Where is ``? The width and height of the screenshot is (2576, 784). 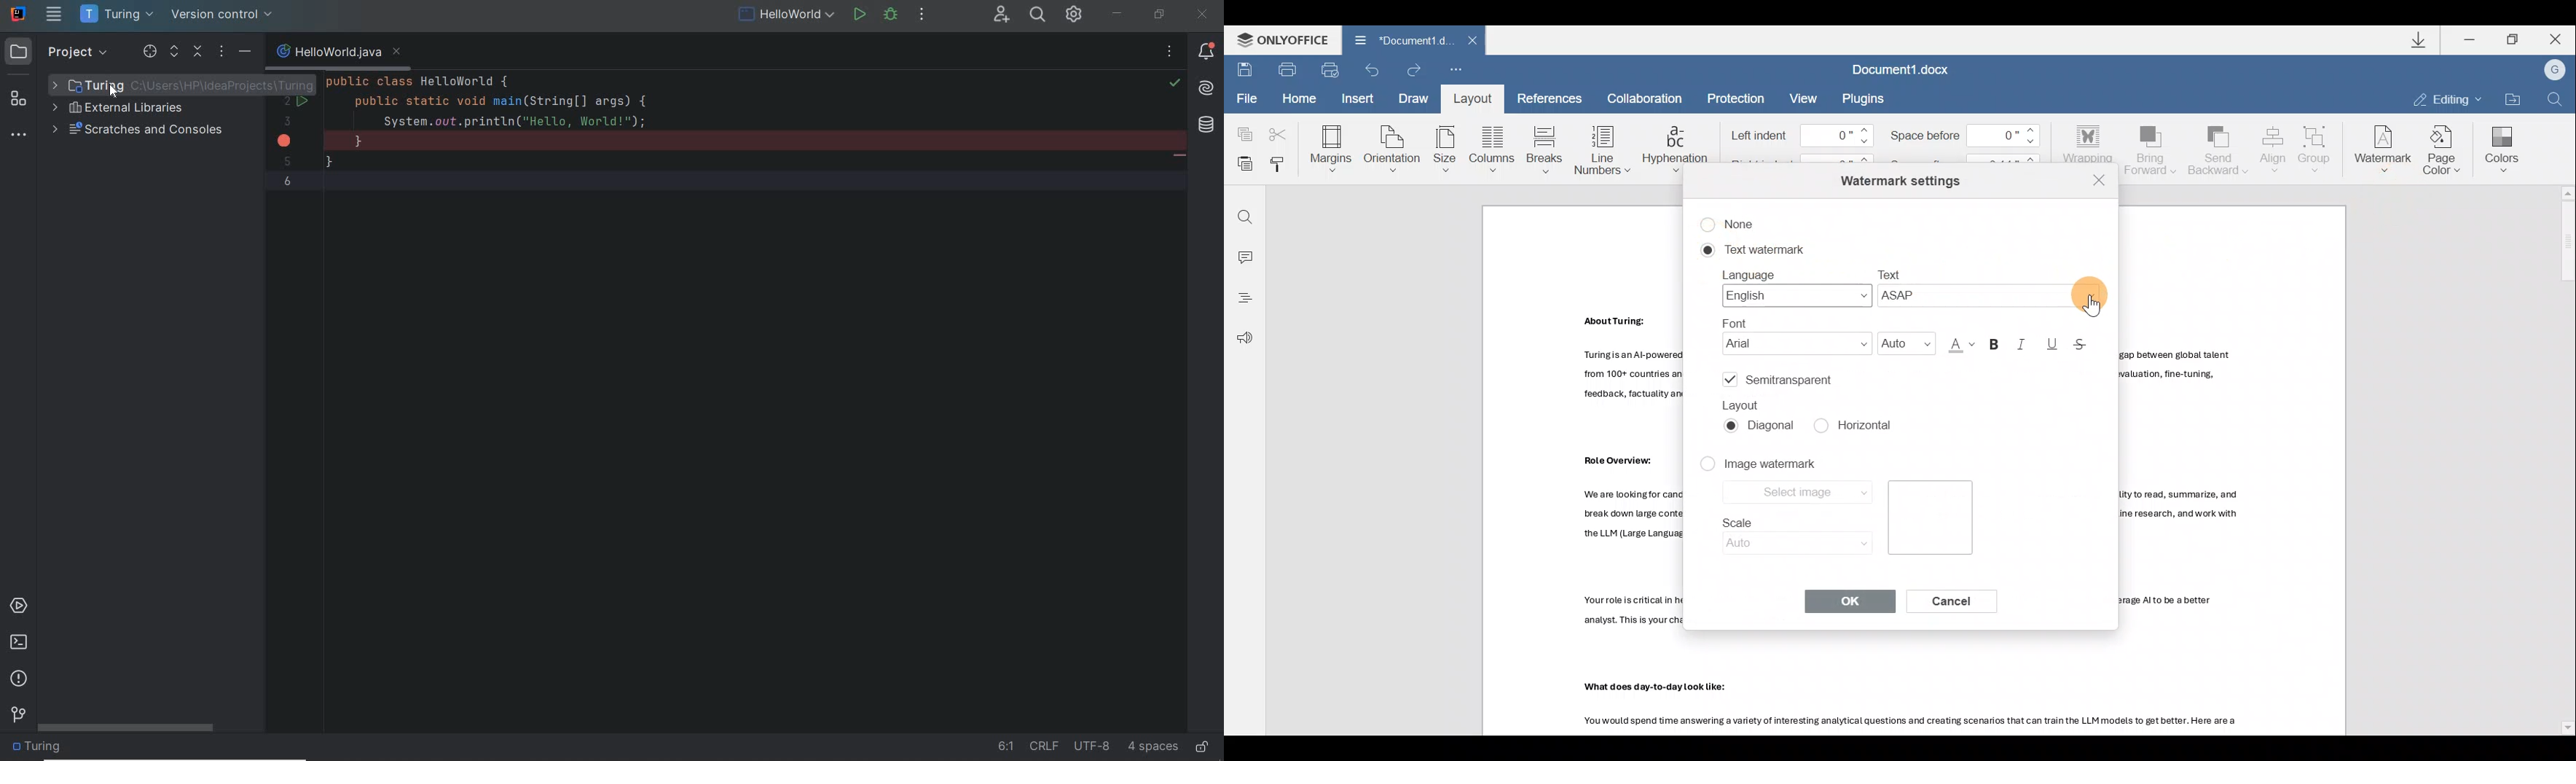  is located at coordinates (1618, 460).